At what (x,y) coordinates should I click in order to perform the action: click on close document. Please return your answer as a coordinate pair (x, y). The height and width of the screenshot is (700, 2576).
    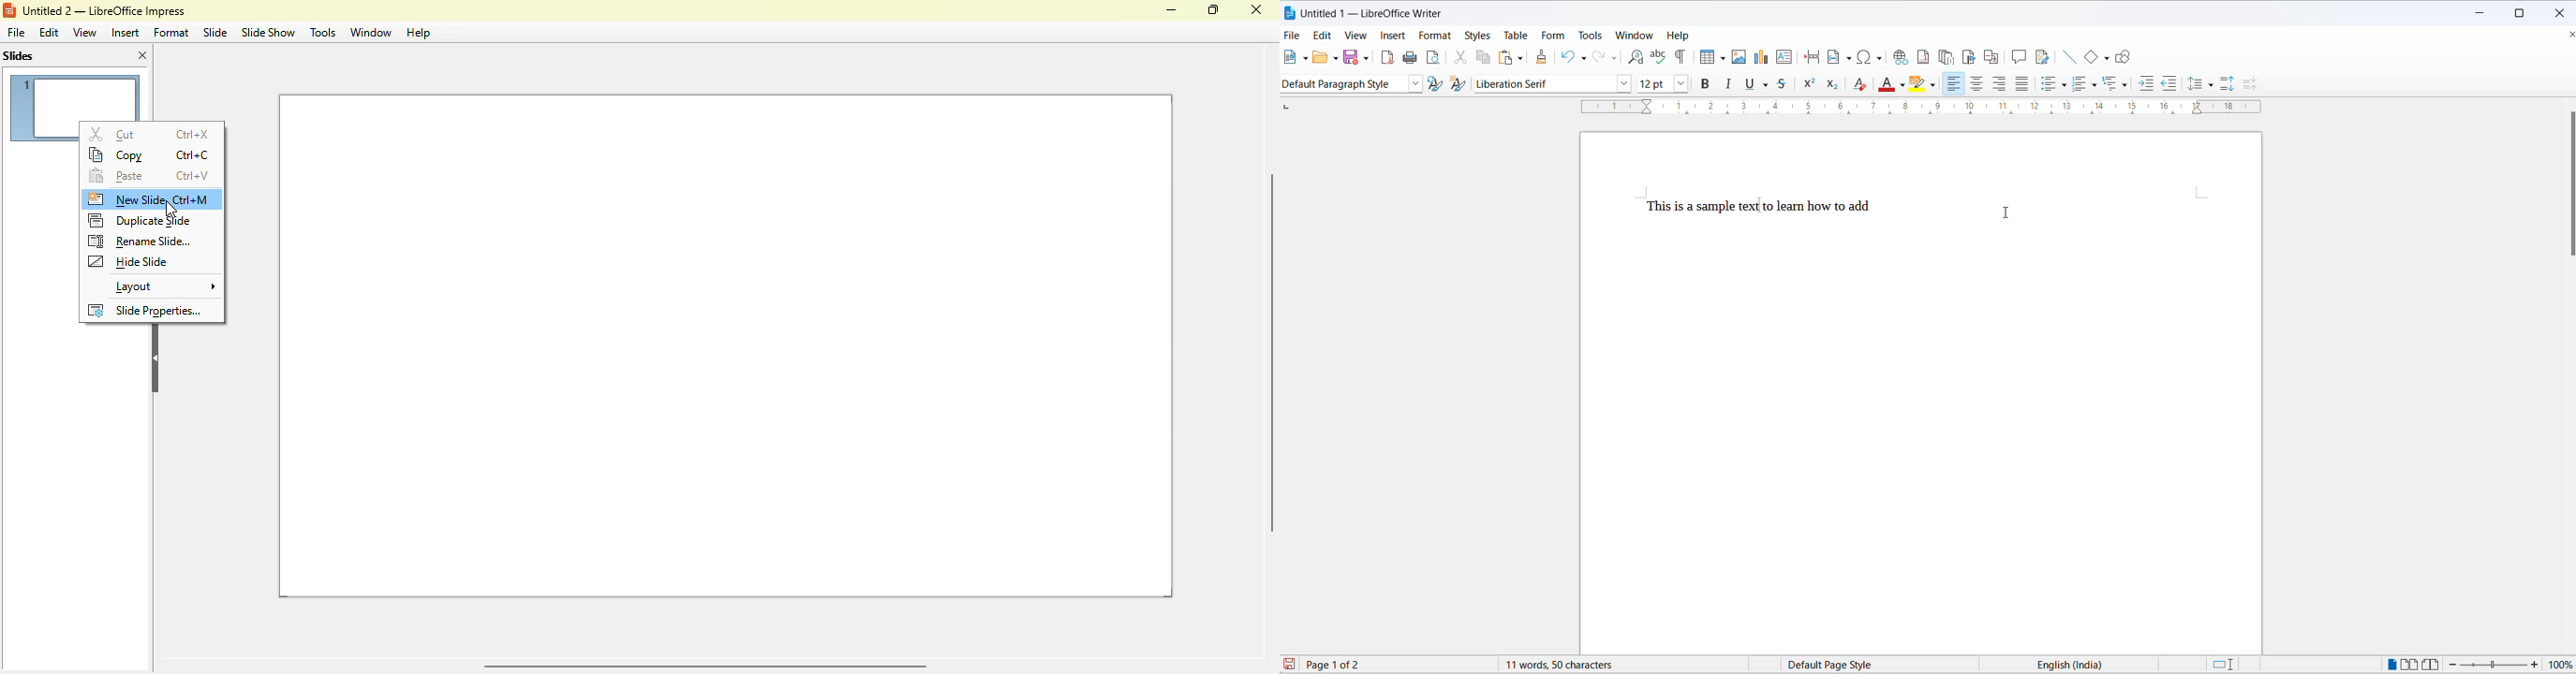
    Looking at the image, I should click on (2567, 35).